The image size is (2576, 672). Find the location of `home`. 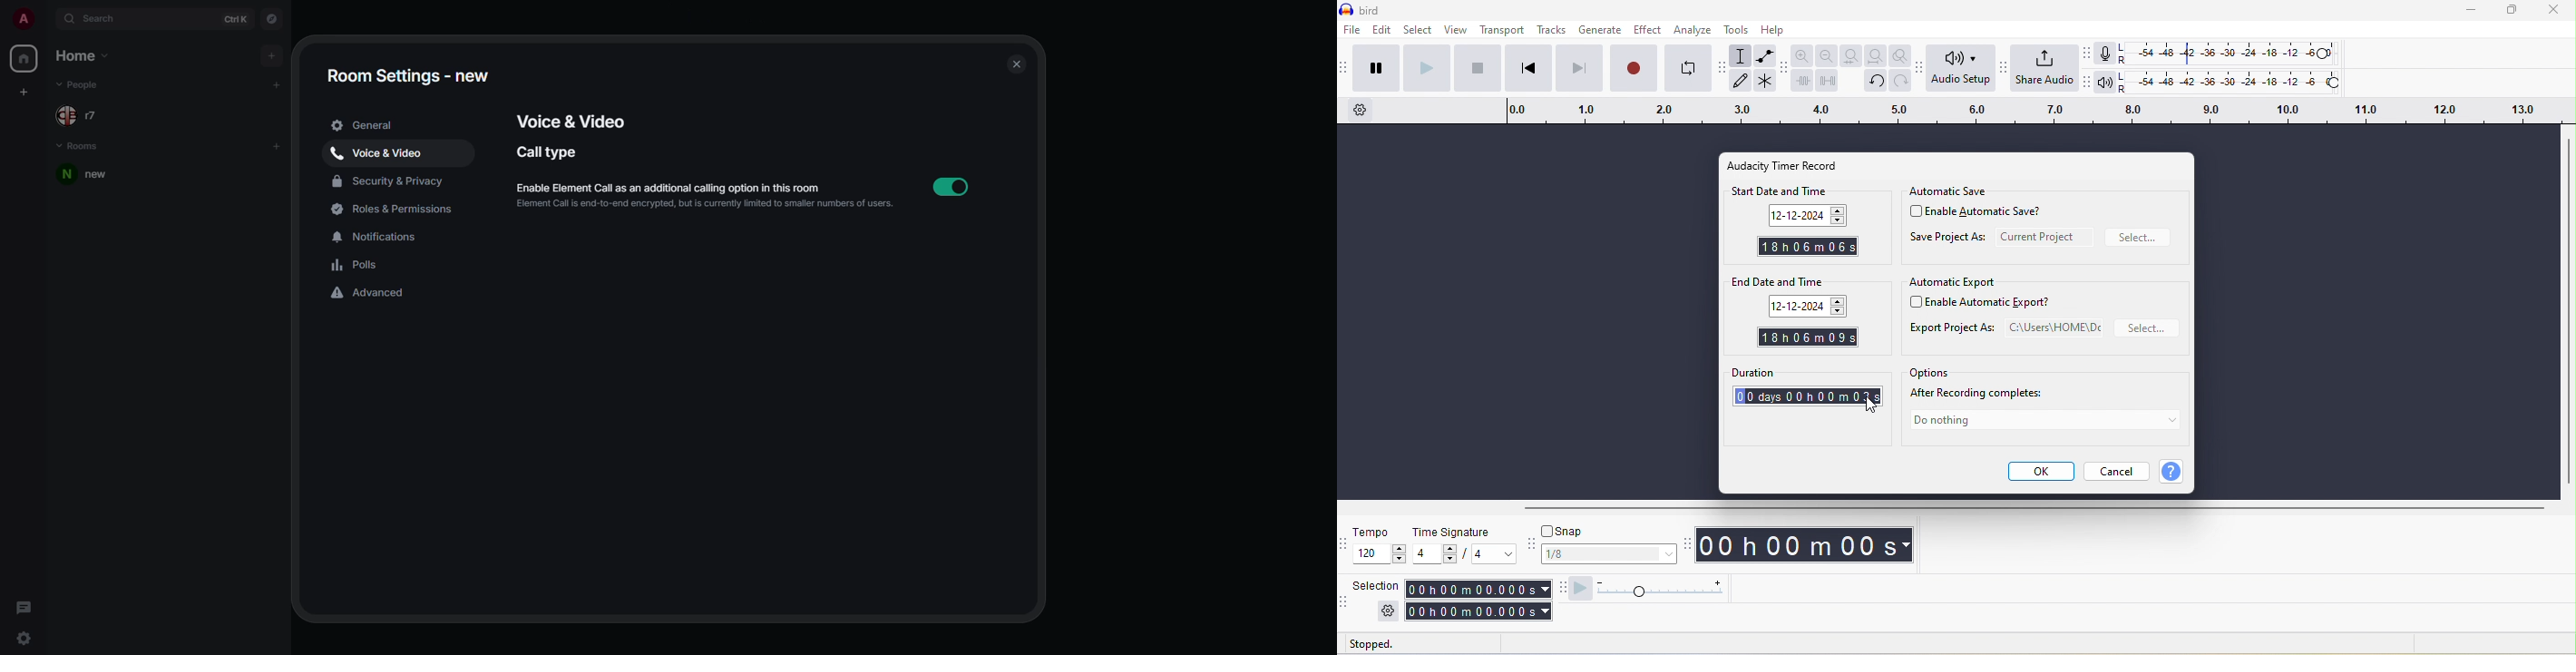

home is located at coordinates (22, 59).